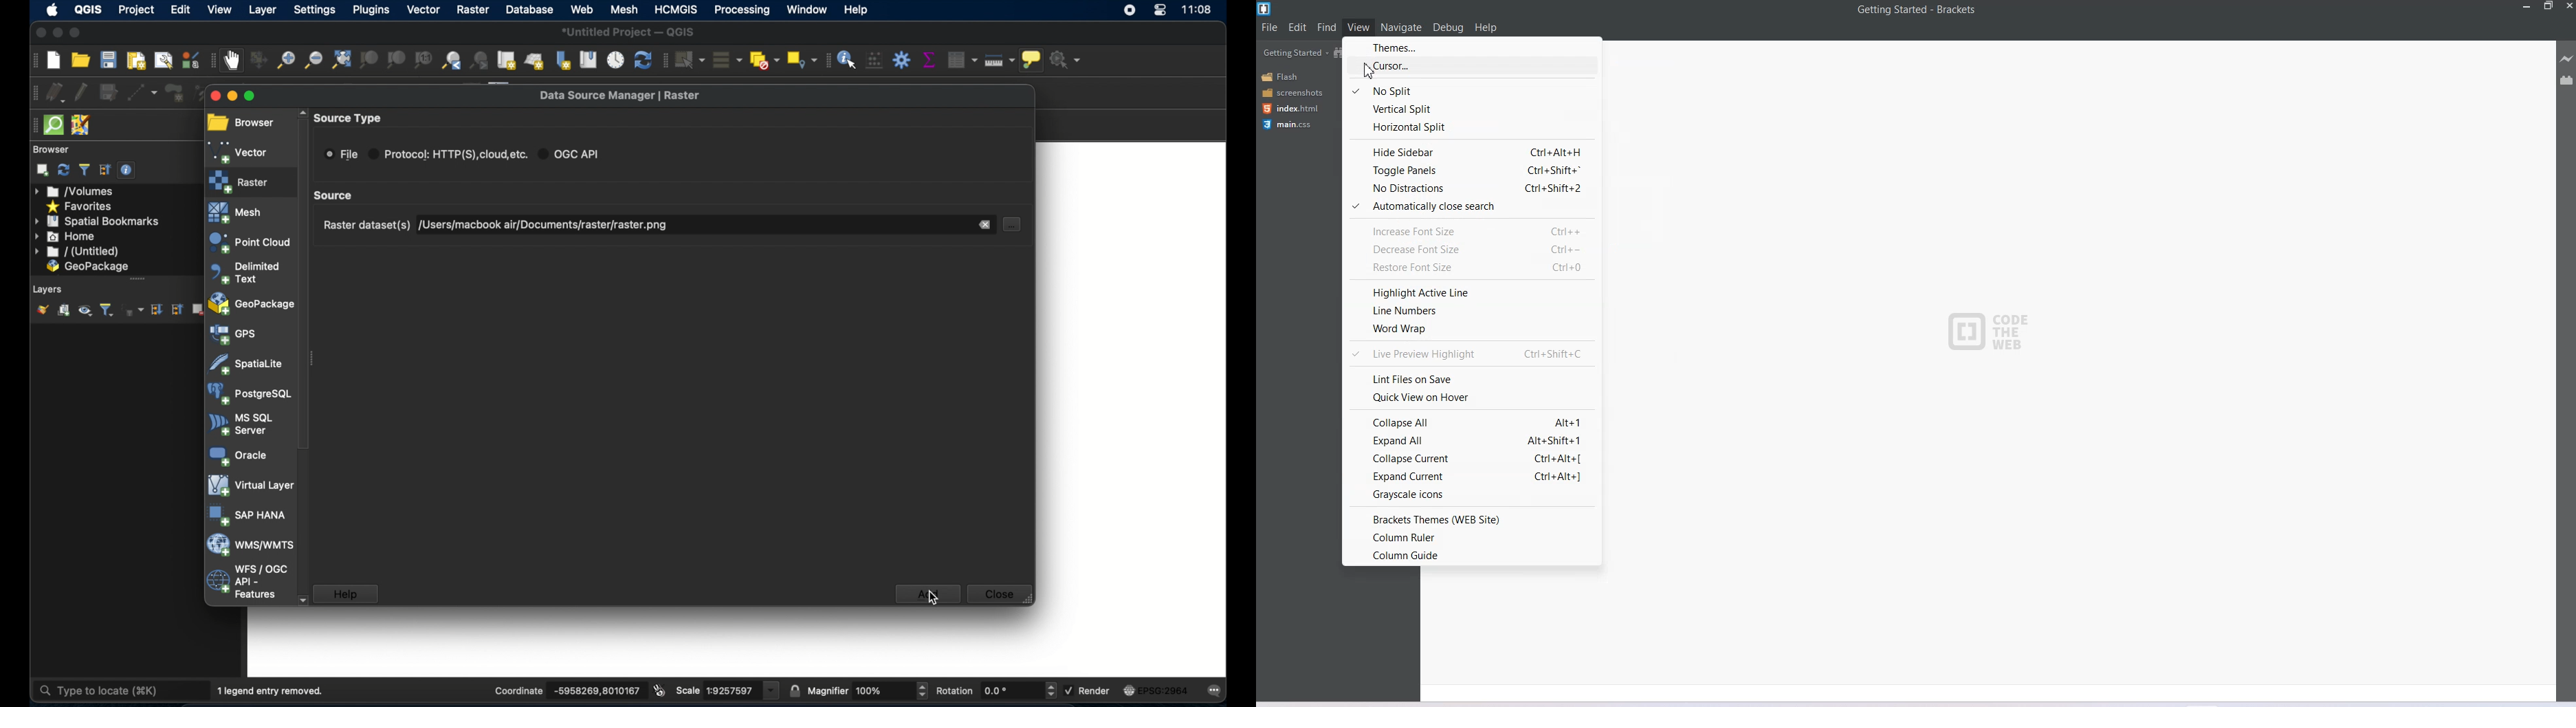 This screenshot has height=728, width=2576. What do you see at coordinates (137, 9) in the screenshot?
I see `project` at bounding box center [137, 9].